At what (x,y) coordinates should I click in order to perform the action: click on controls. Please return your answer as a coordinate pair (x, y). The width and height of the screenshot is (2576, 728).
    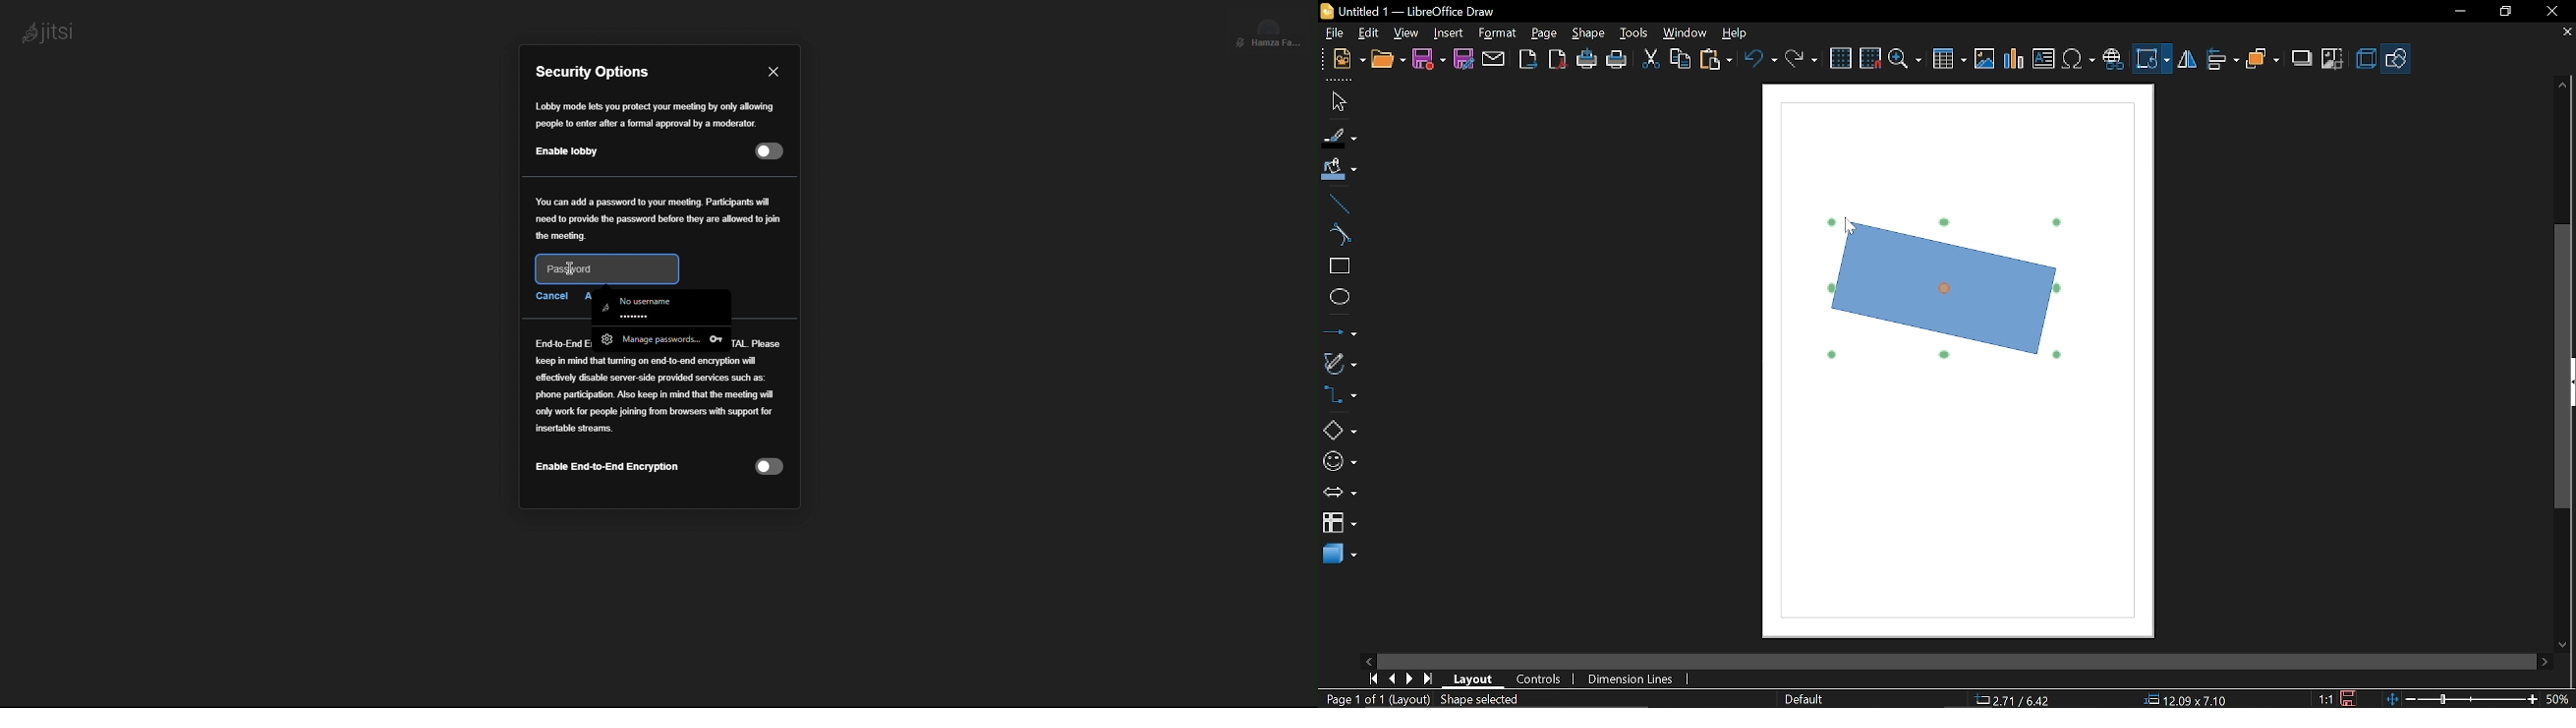
    Looking at the image, I should click on (1540, 681).